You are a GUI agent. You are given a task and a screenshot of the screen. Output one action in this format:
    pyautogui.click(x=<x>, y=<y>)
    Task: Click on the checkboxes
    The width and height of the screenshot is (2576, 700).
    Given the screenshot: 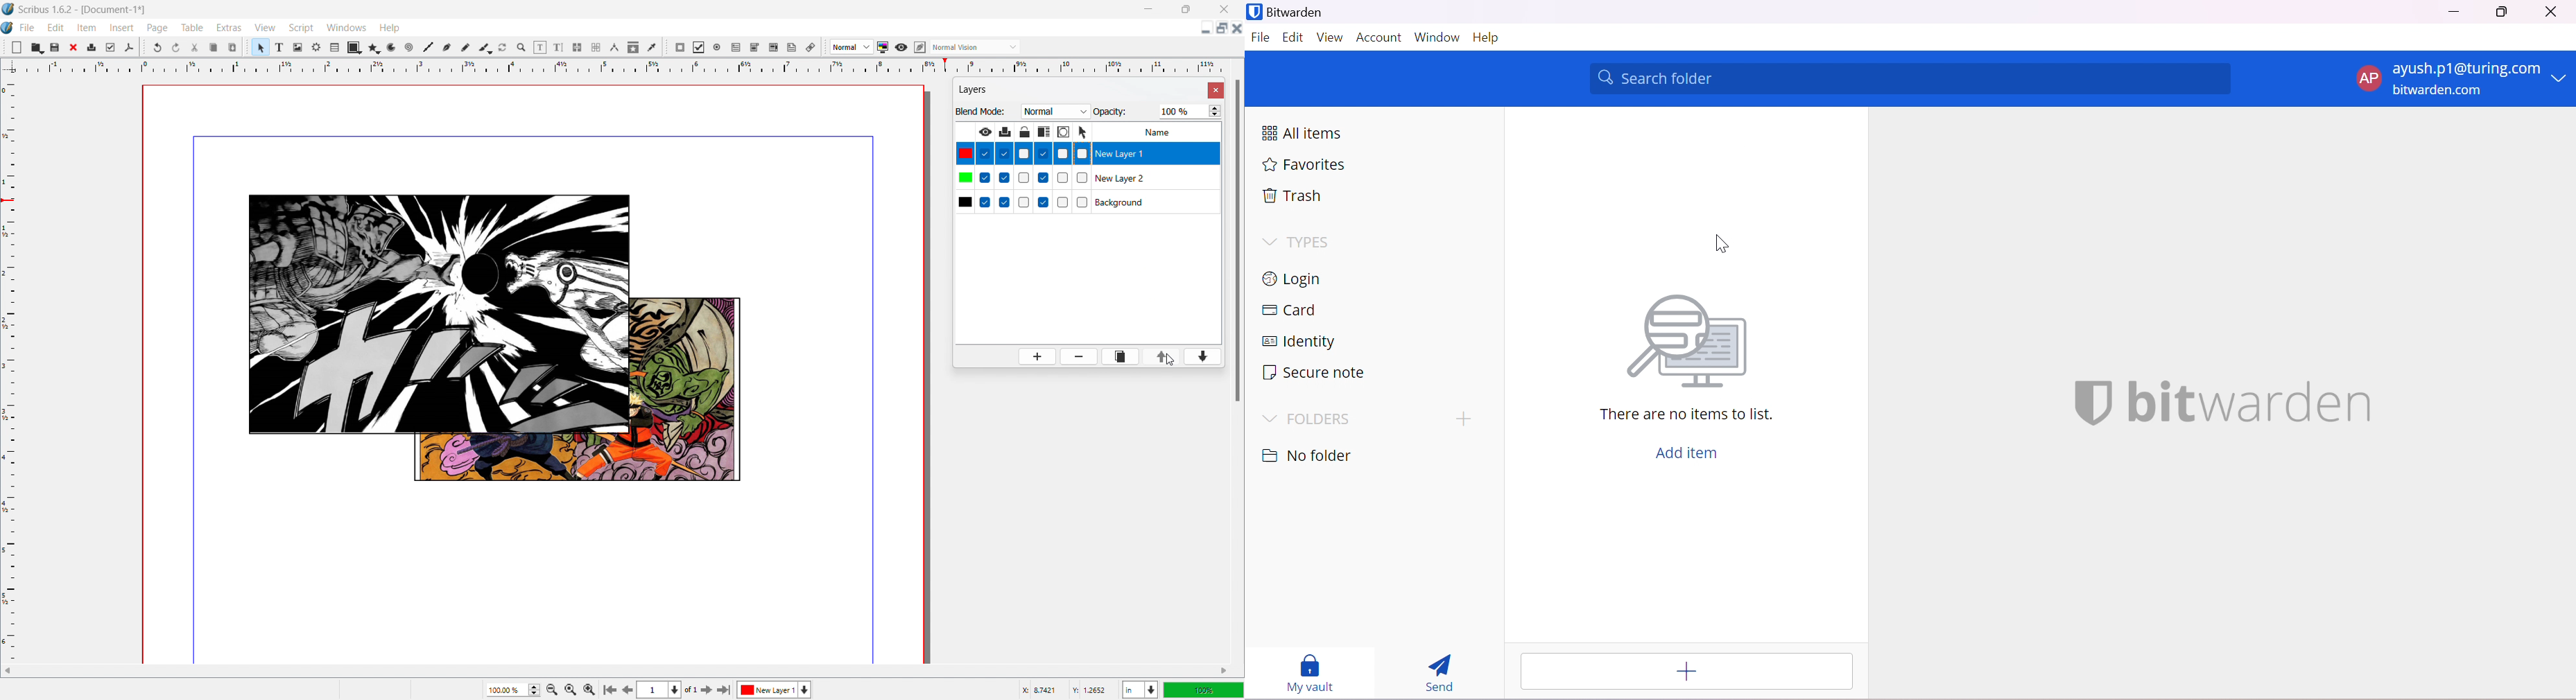 What is the action you would take?
    pyautogui.click(x=1034, y=178)
    